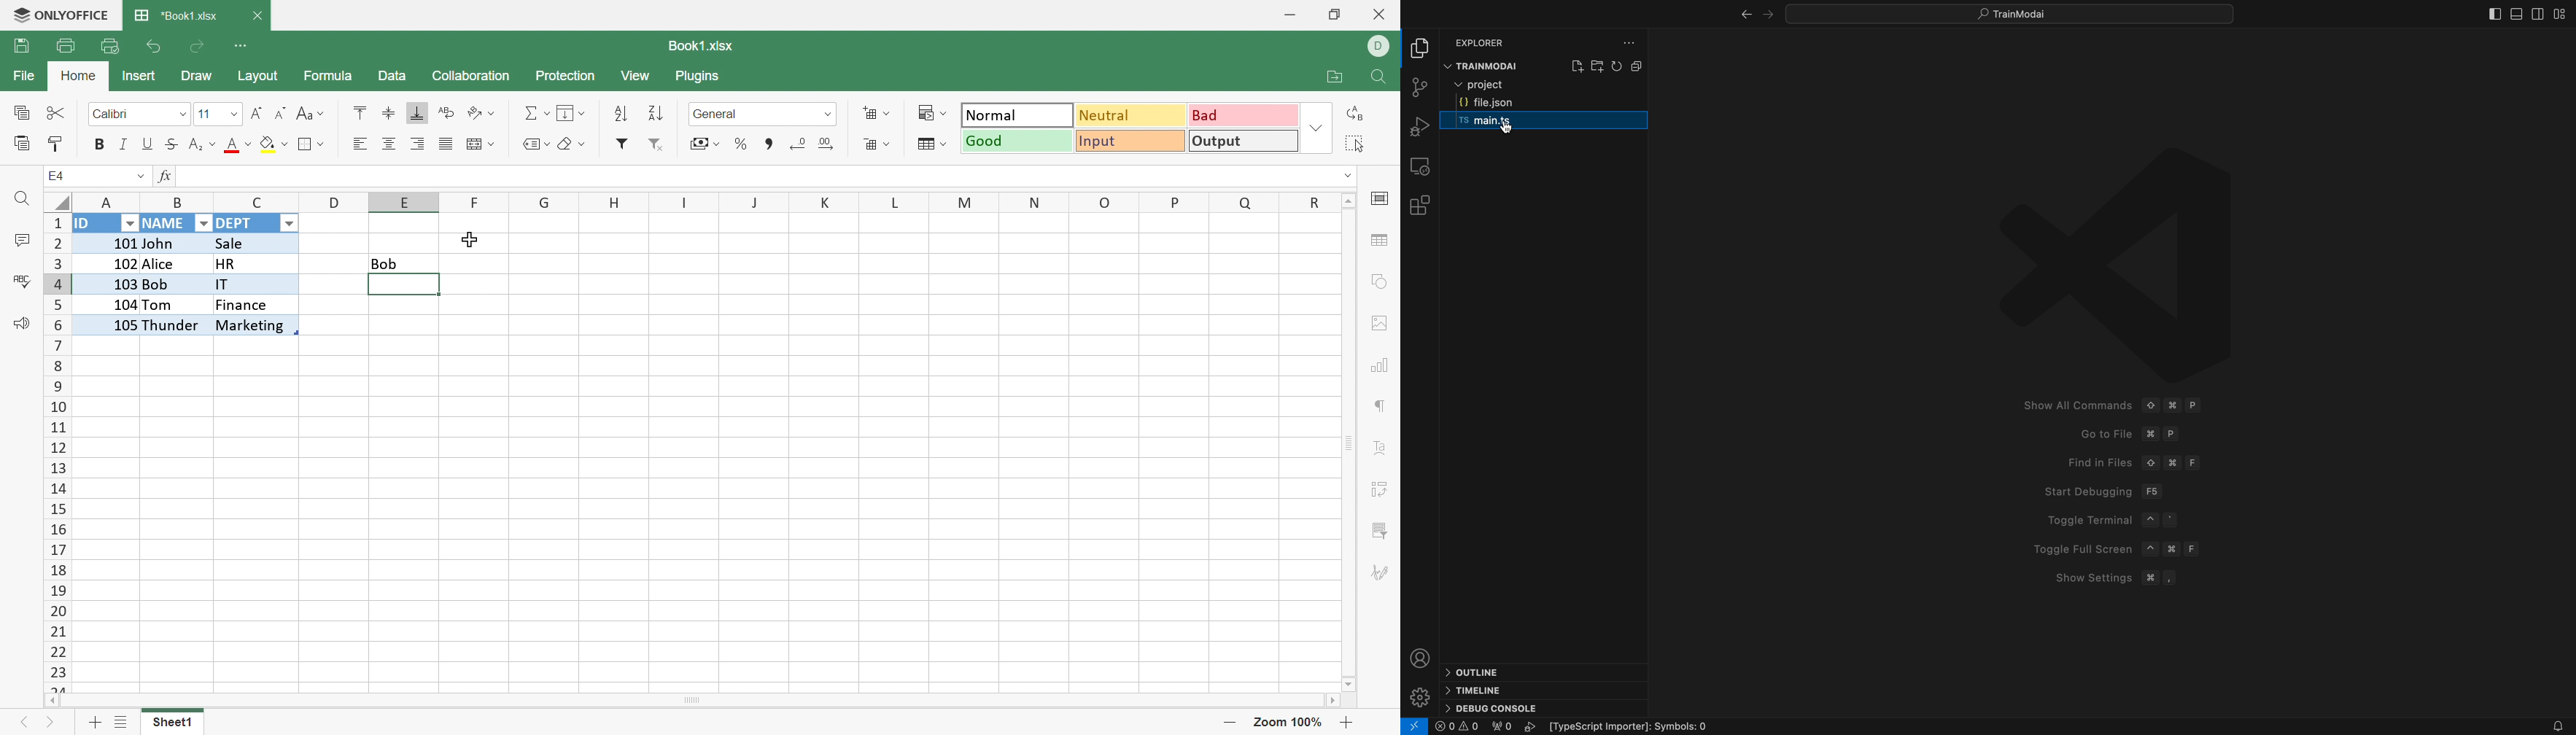  Describe the element at coordinates (390, 146) in the screenshot. I see `Align Center` at that location.